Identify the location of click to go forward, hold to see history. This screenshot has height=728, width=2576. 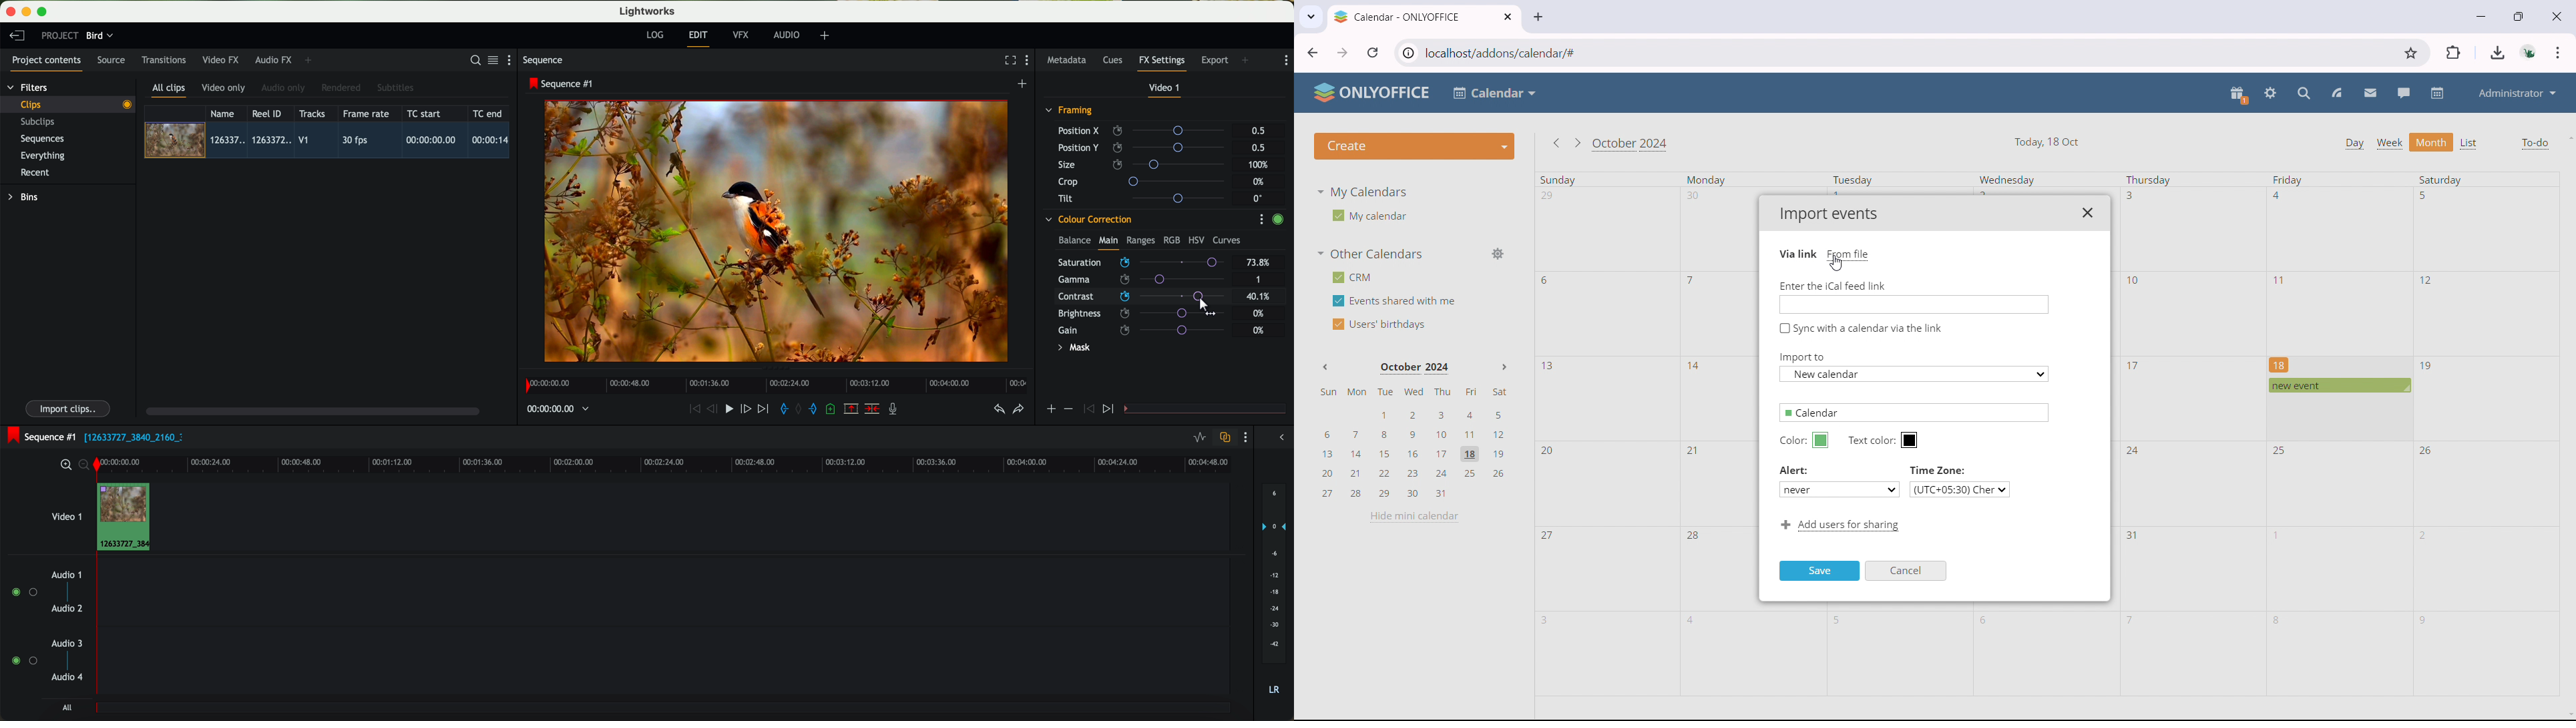
(1343, 53).